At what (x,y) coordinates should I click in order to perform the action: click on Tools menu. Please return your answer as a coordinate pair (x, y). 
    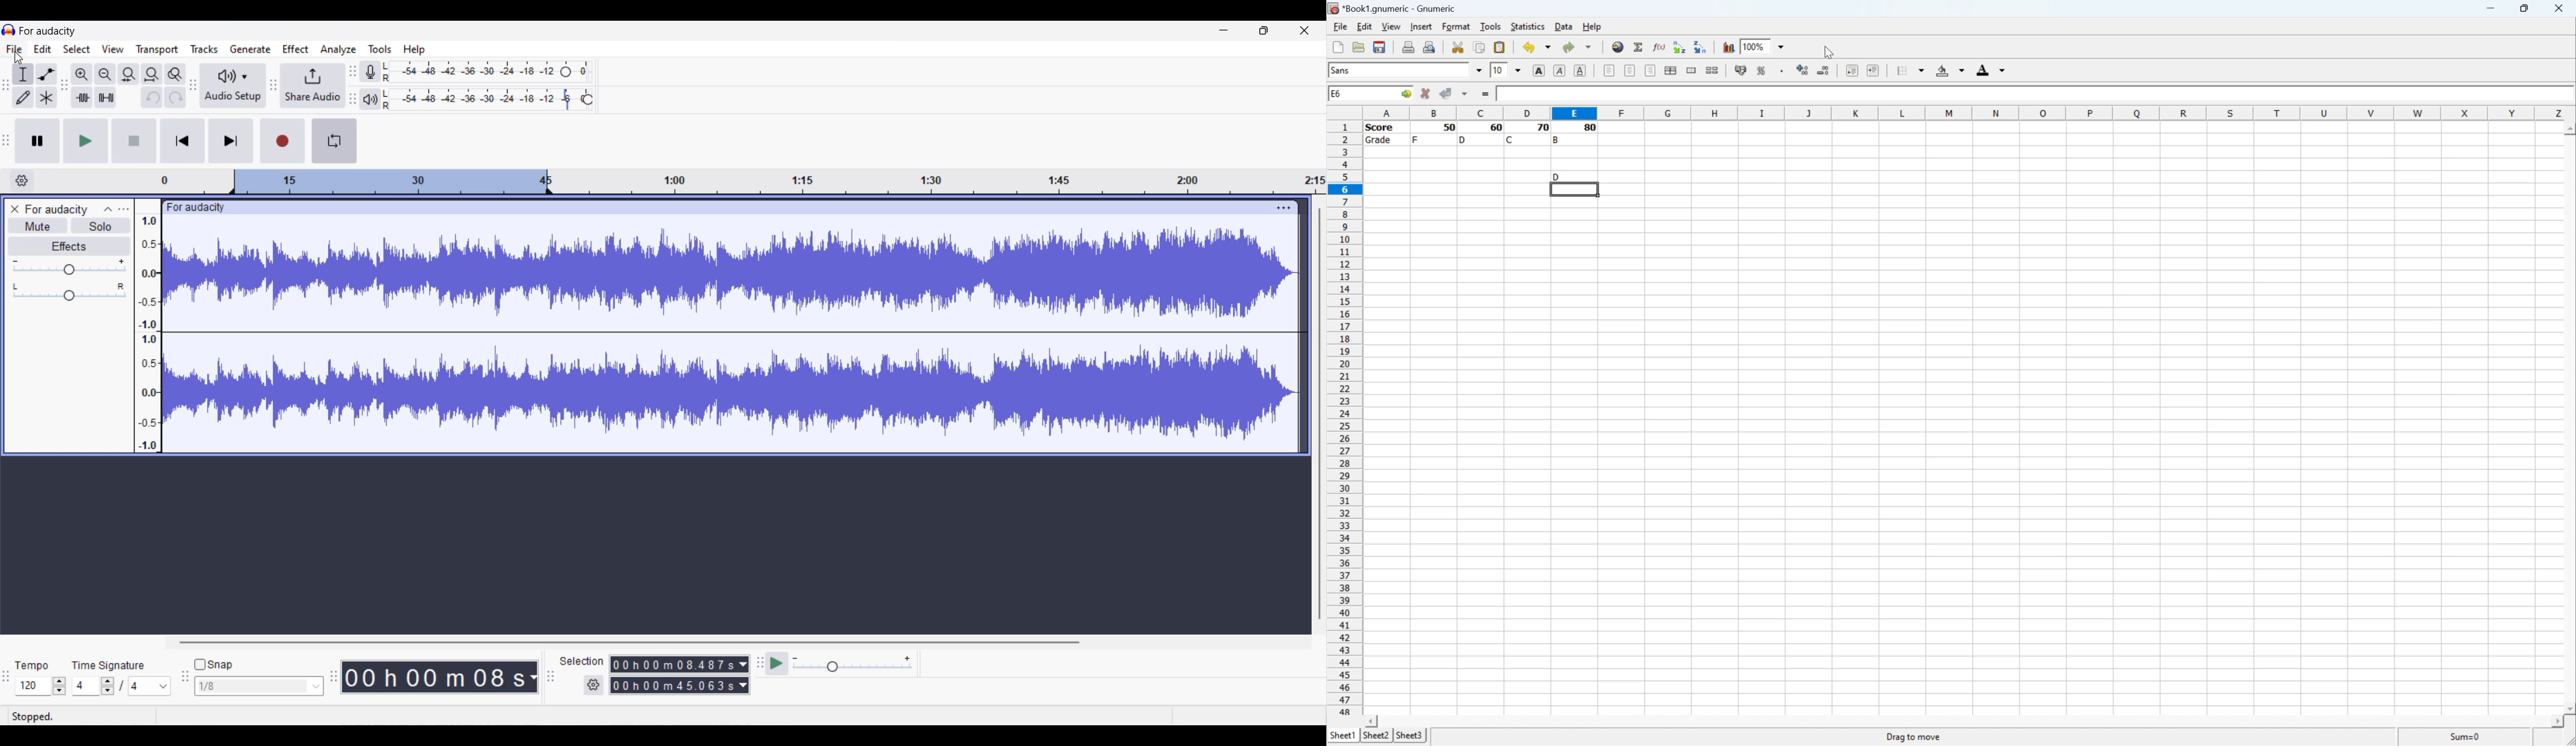
    Looking at the image, I should click on (380, 49).